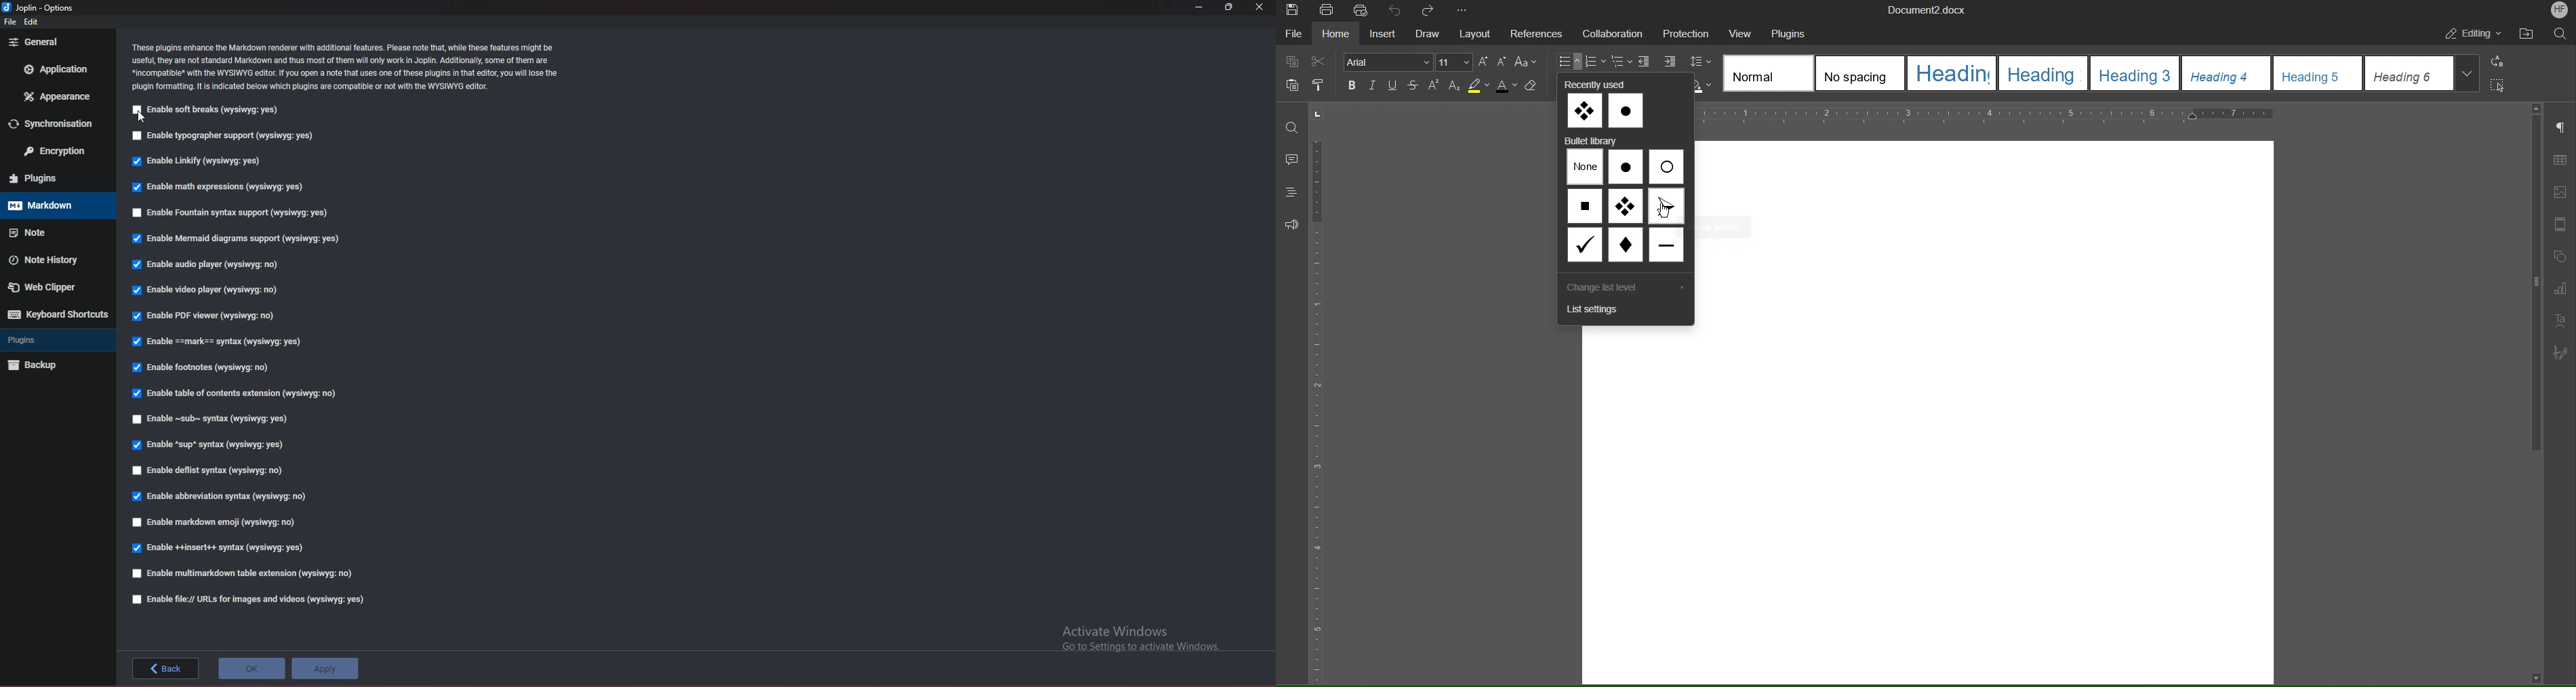  What do you see at coordinates (238, 393) in the screenshot?
I see `enable table of contents` at bounding box center [238, 393].